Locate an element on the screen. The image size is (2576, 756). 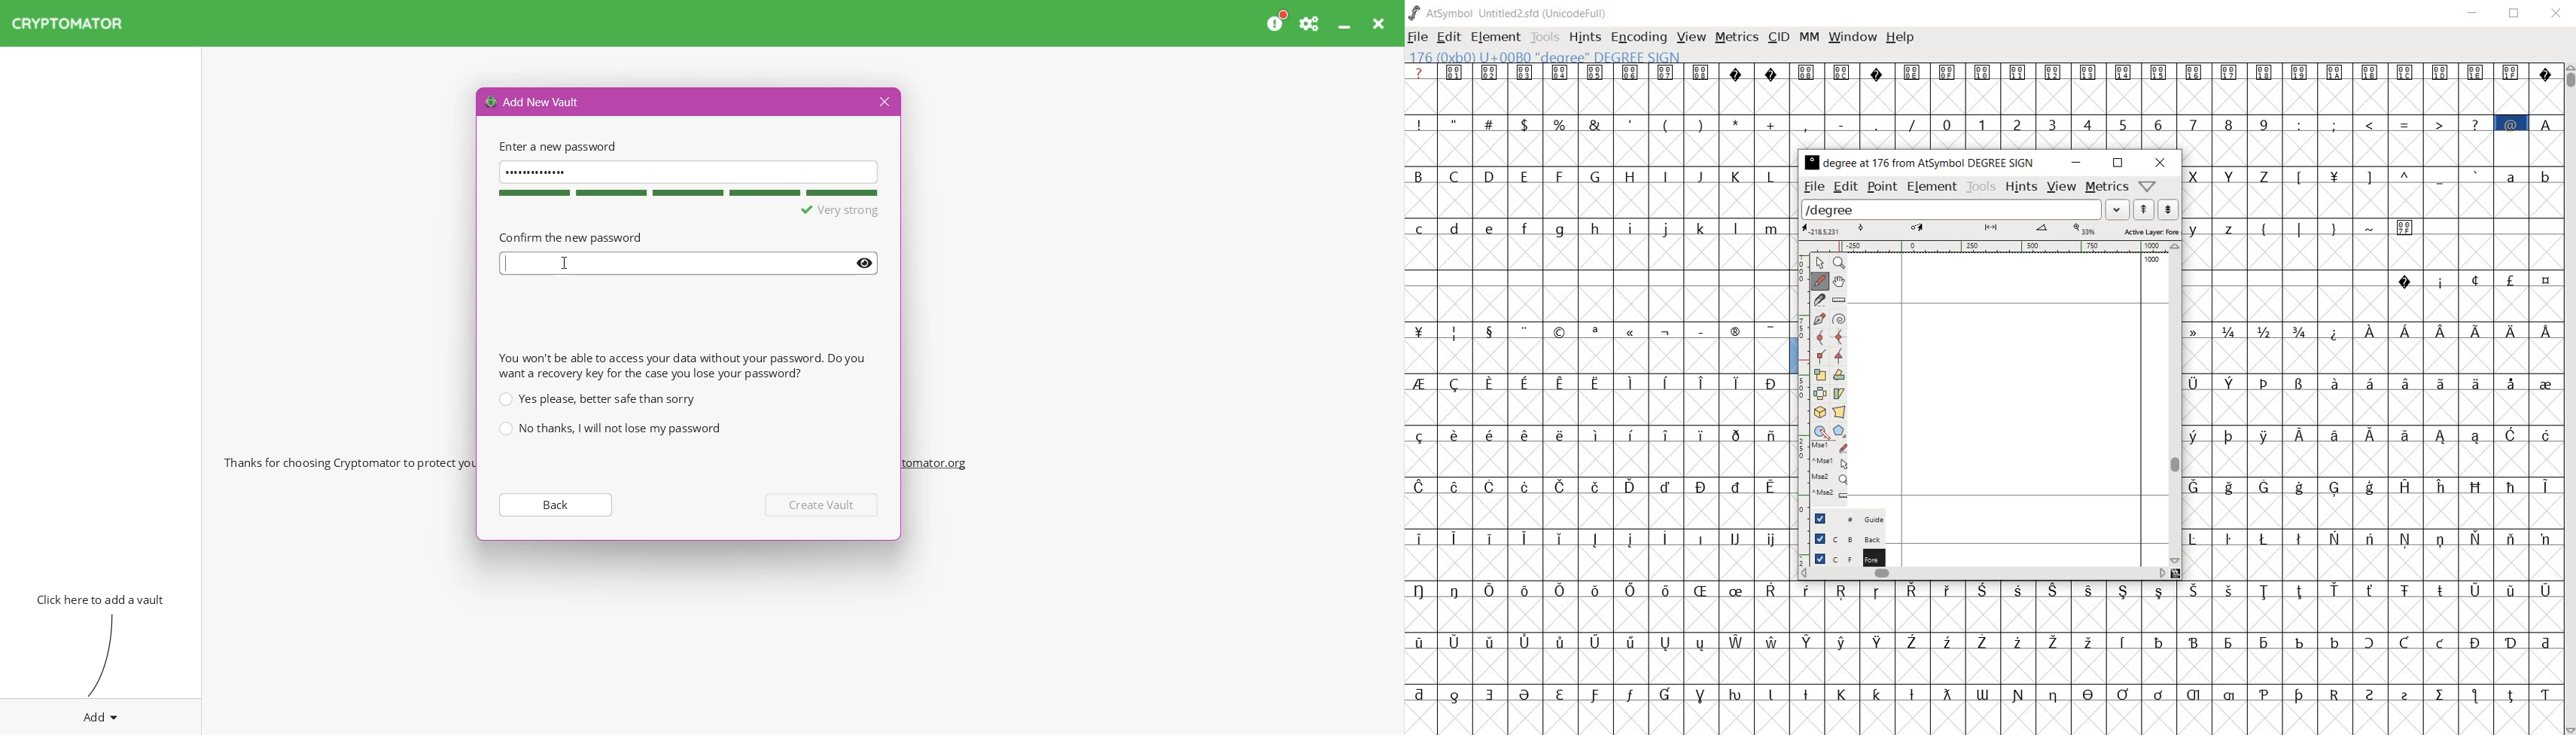
@ is located at coordinates (2513, 123).